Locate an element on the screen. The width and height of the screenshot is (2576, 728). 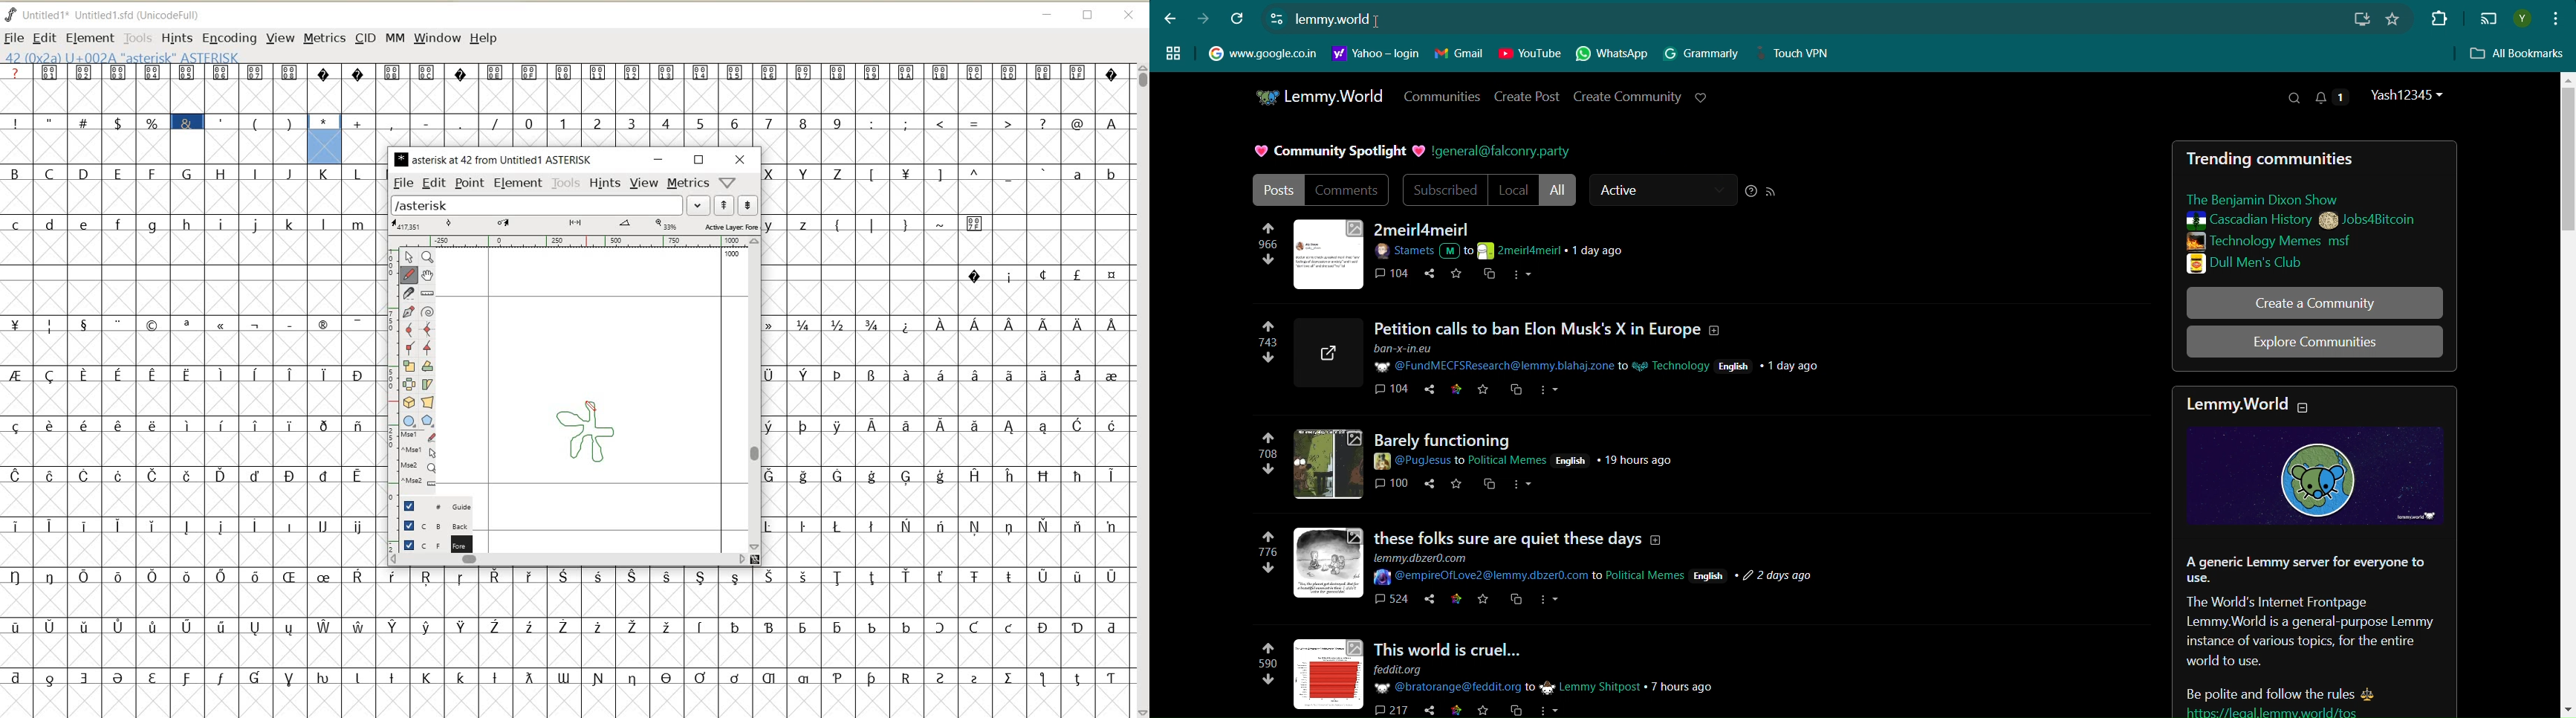
Refresh is located at coordinates (1239, 18).